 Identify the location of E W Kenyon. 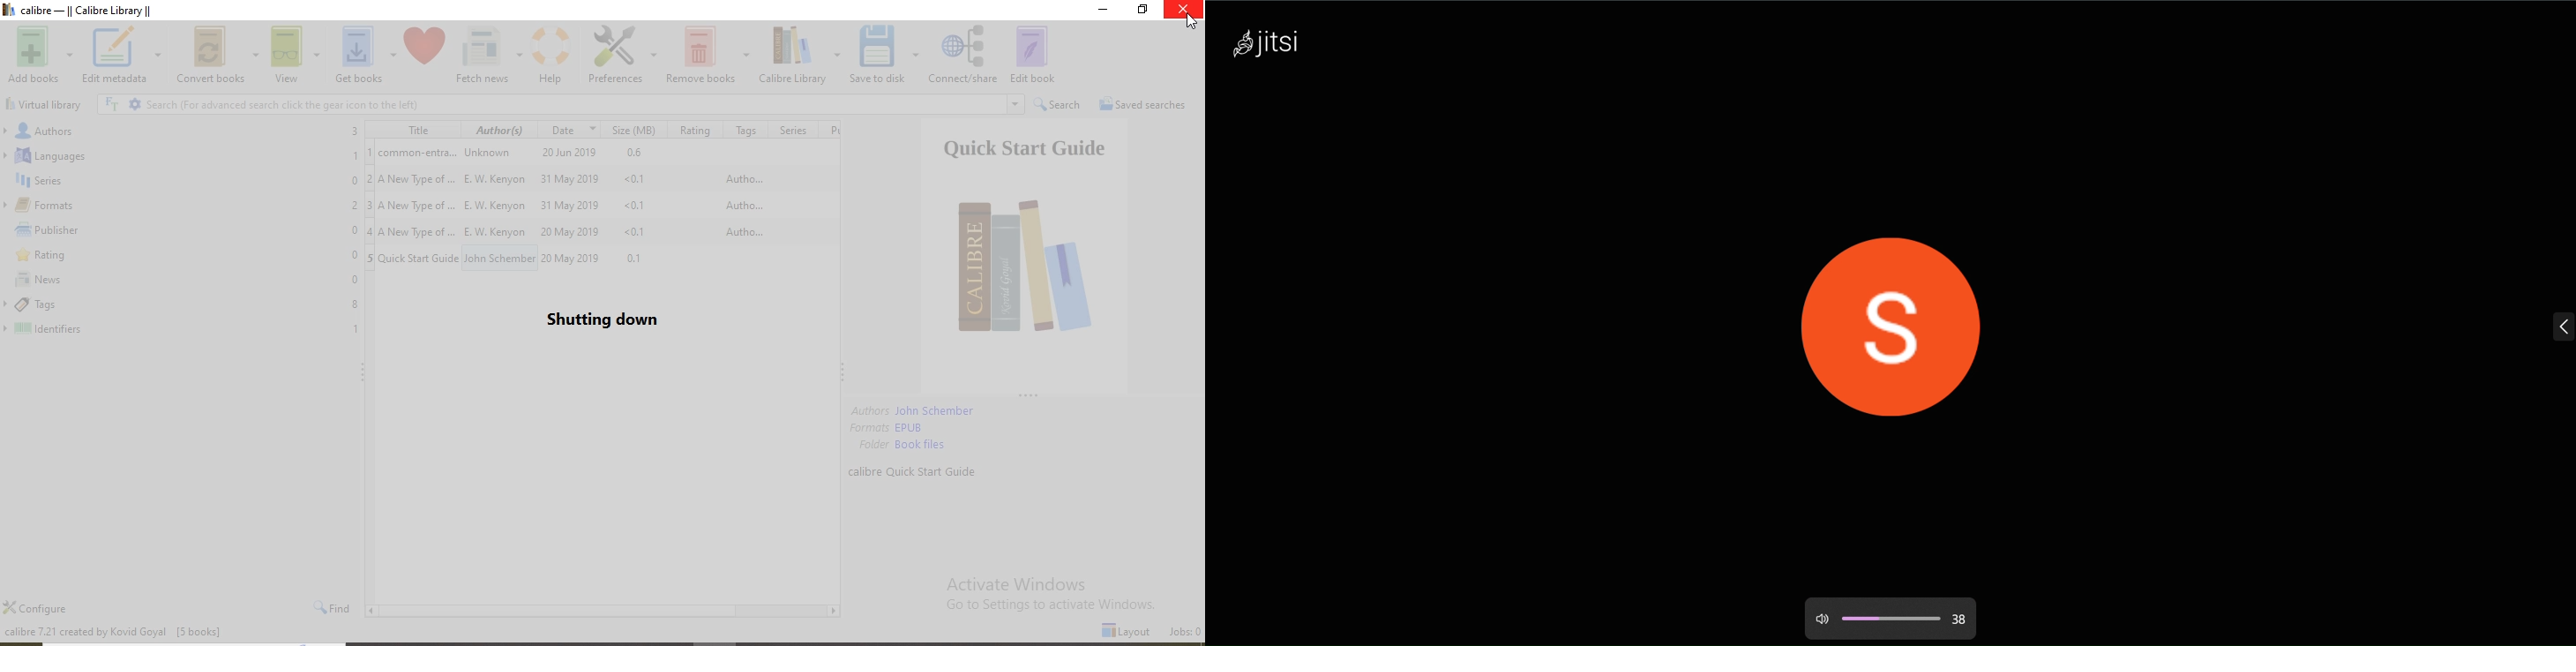
(497, 179).